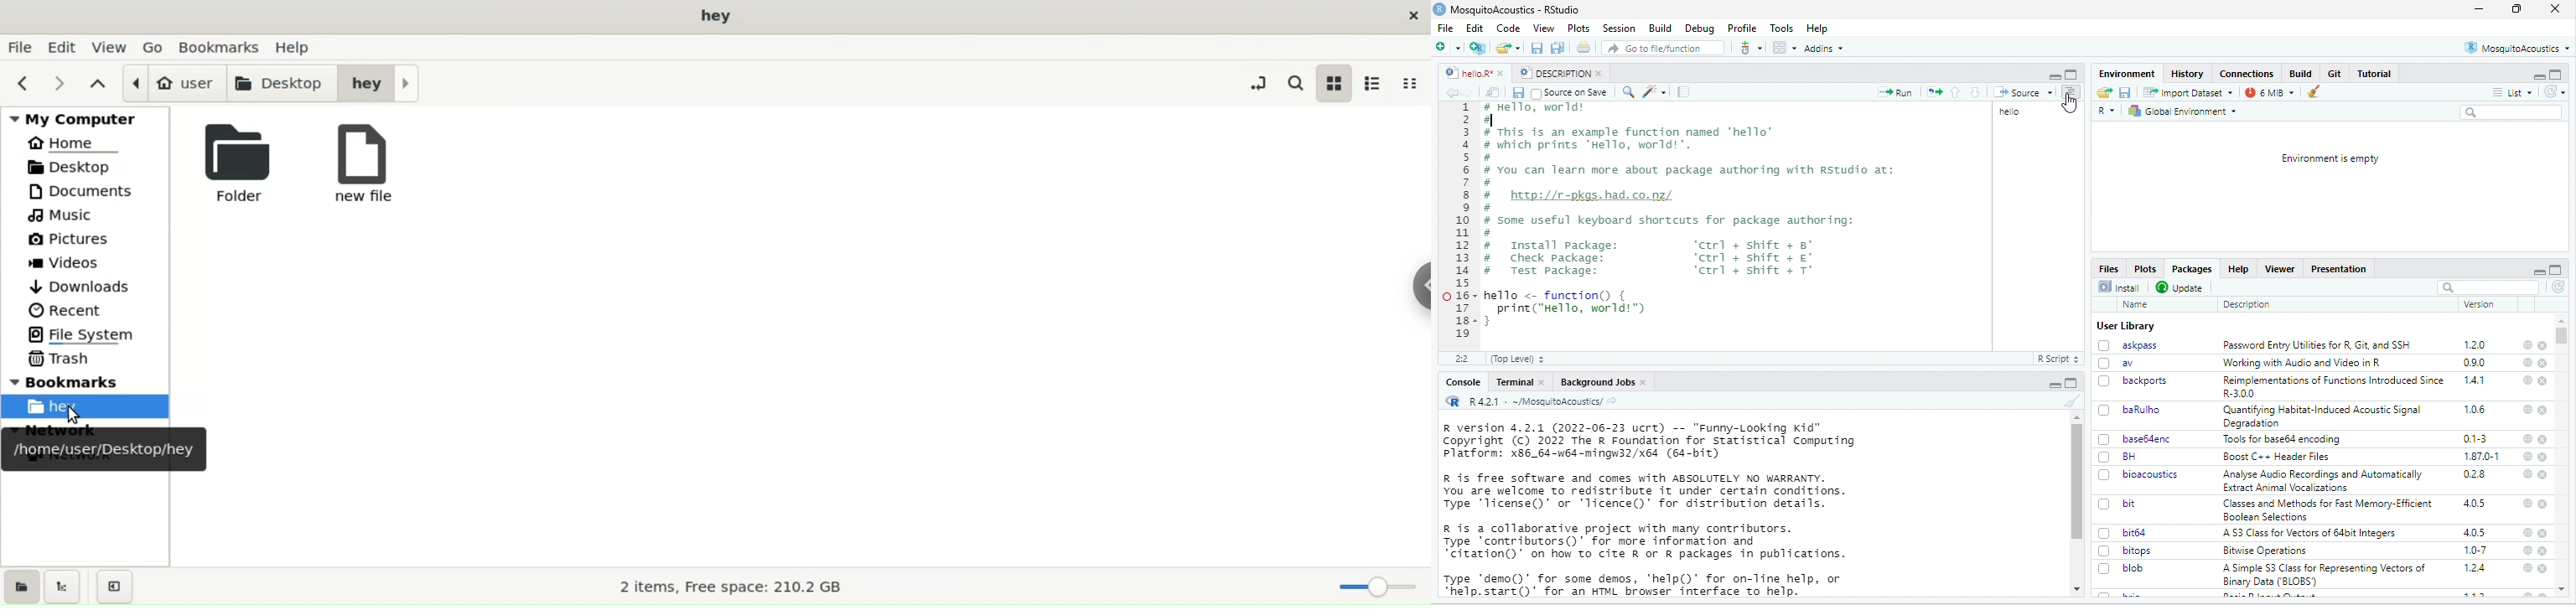  I want to click on bit64, so click(2124, 532).